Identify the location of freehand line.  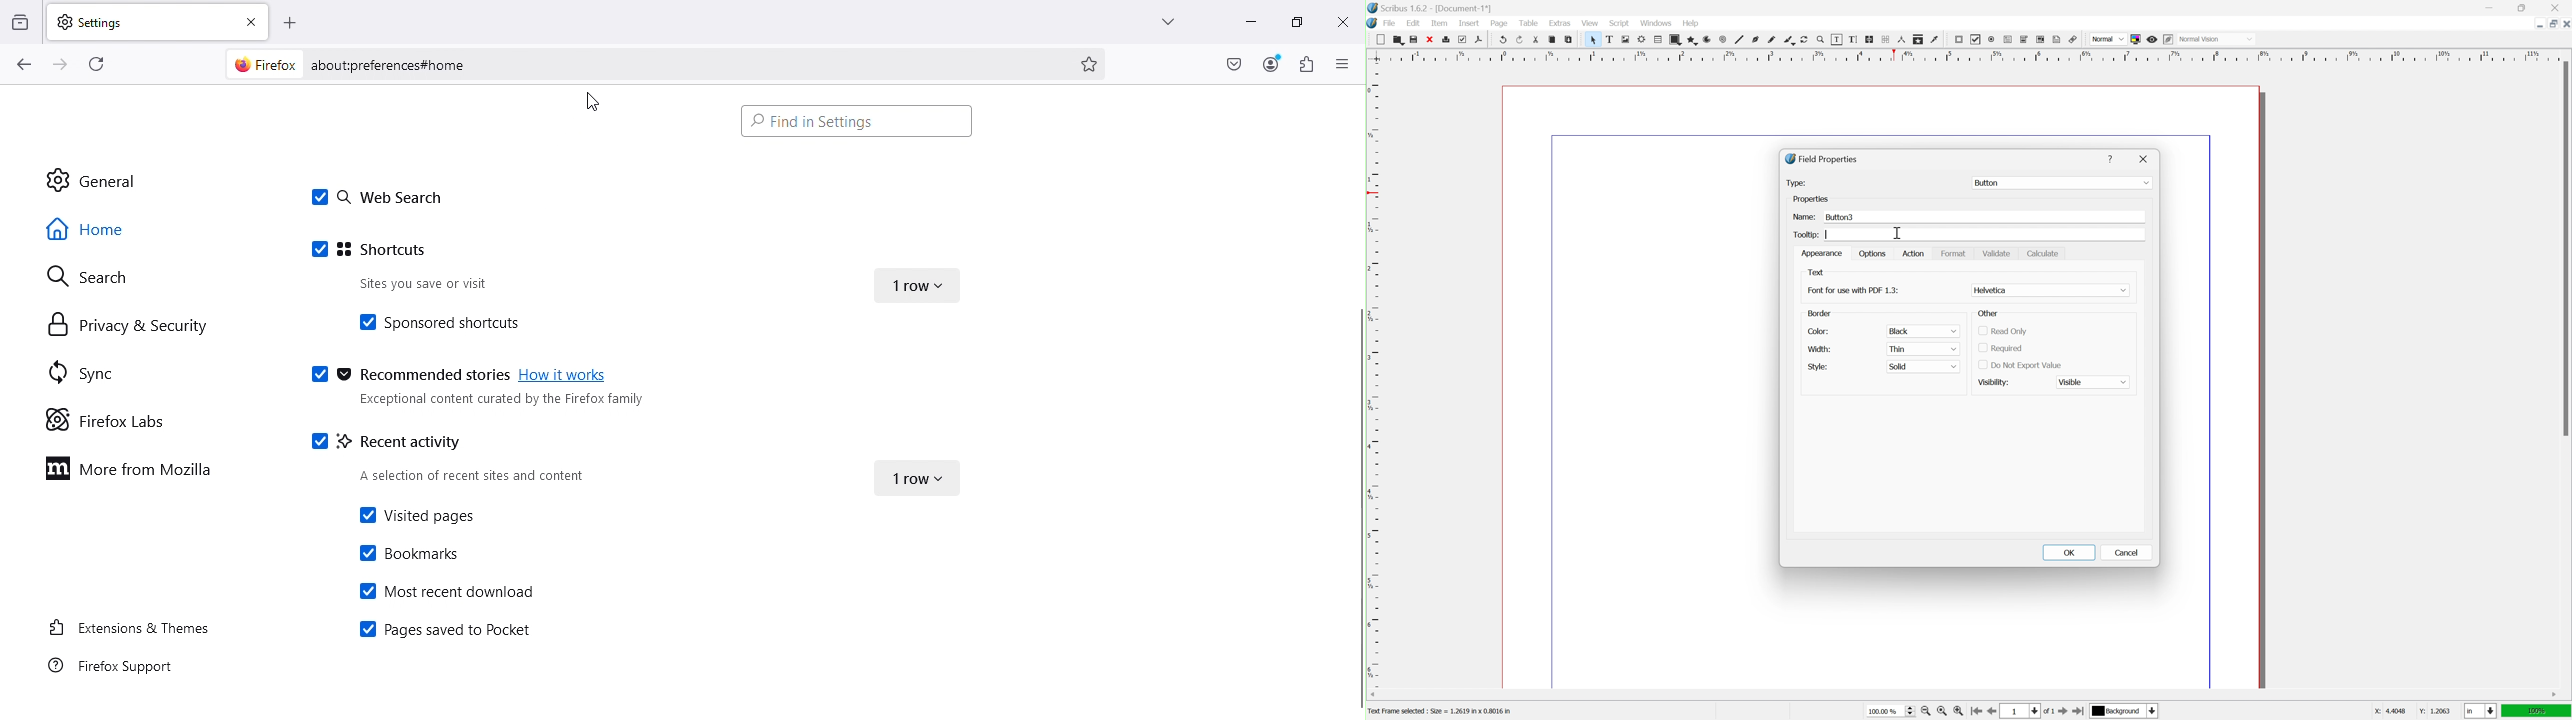
(1771, 40).